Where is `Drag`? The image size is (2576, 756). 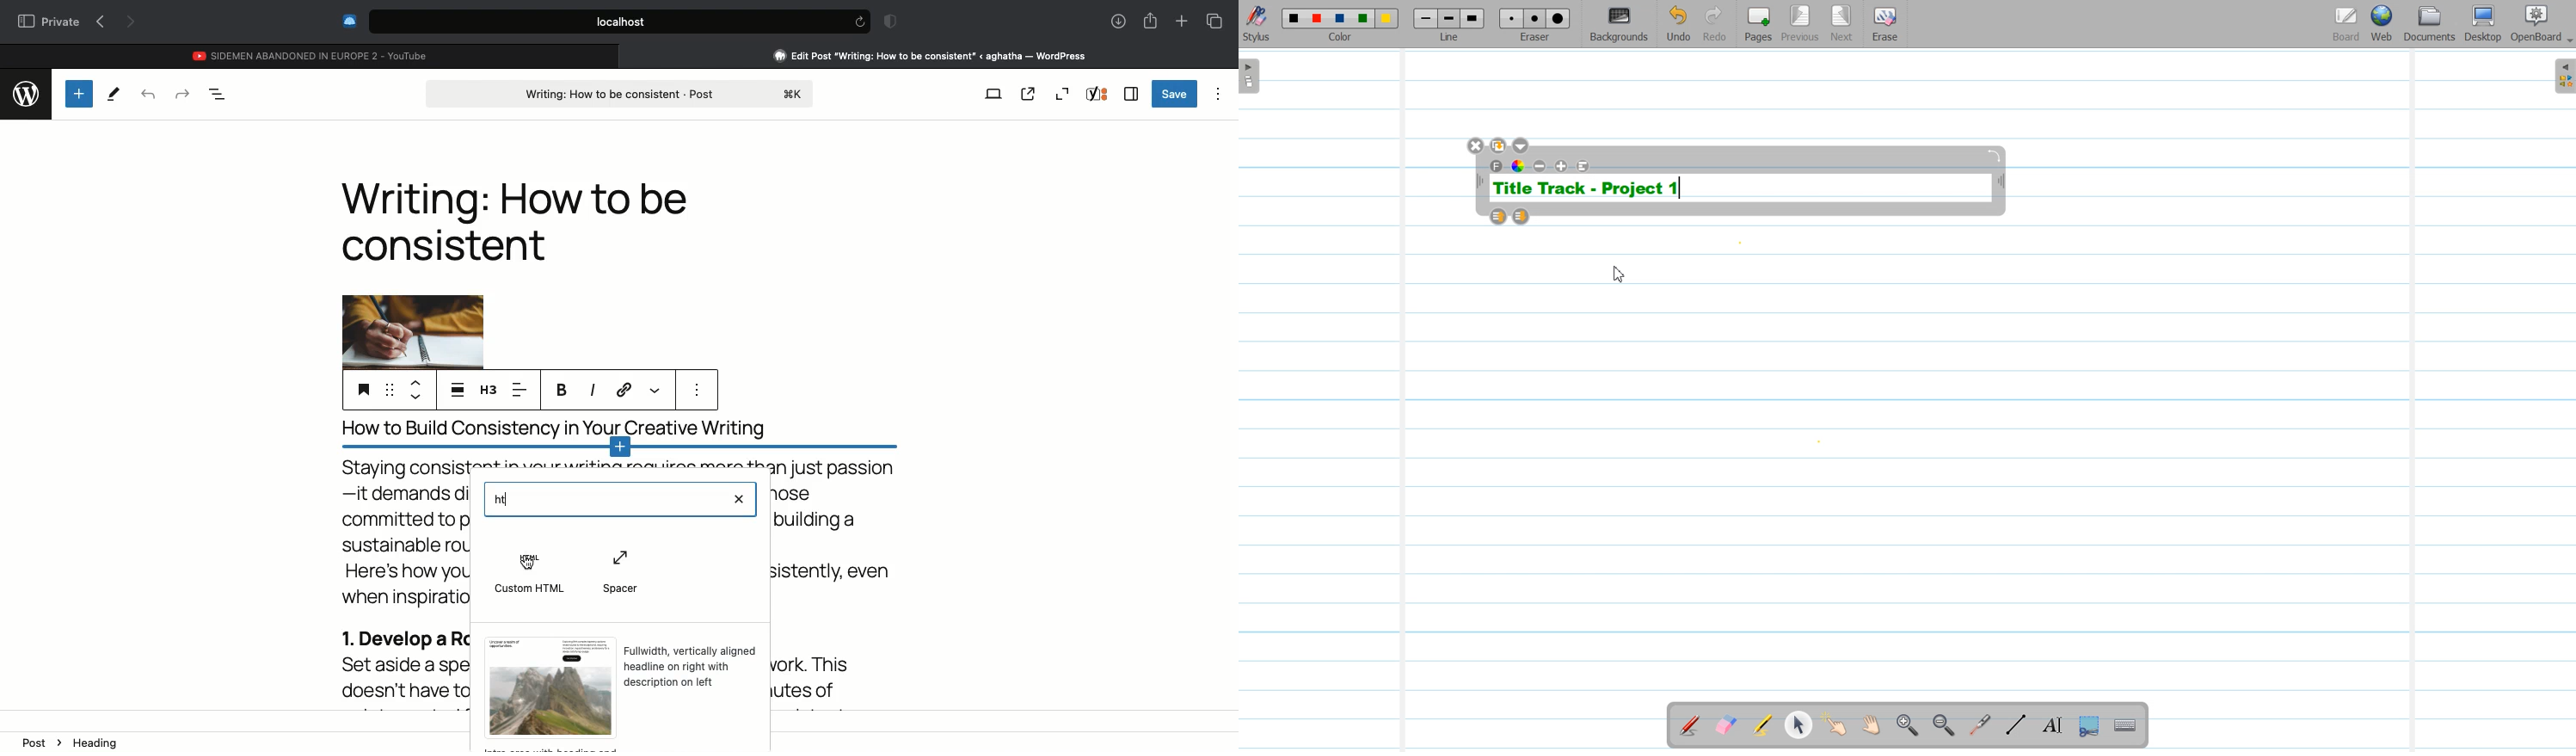 Drag is located at coordinates (389, 391).